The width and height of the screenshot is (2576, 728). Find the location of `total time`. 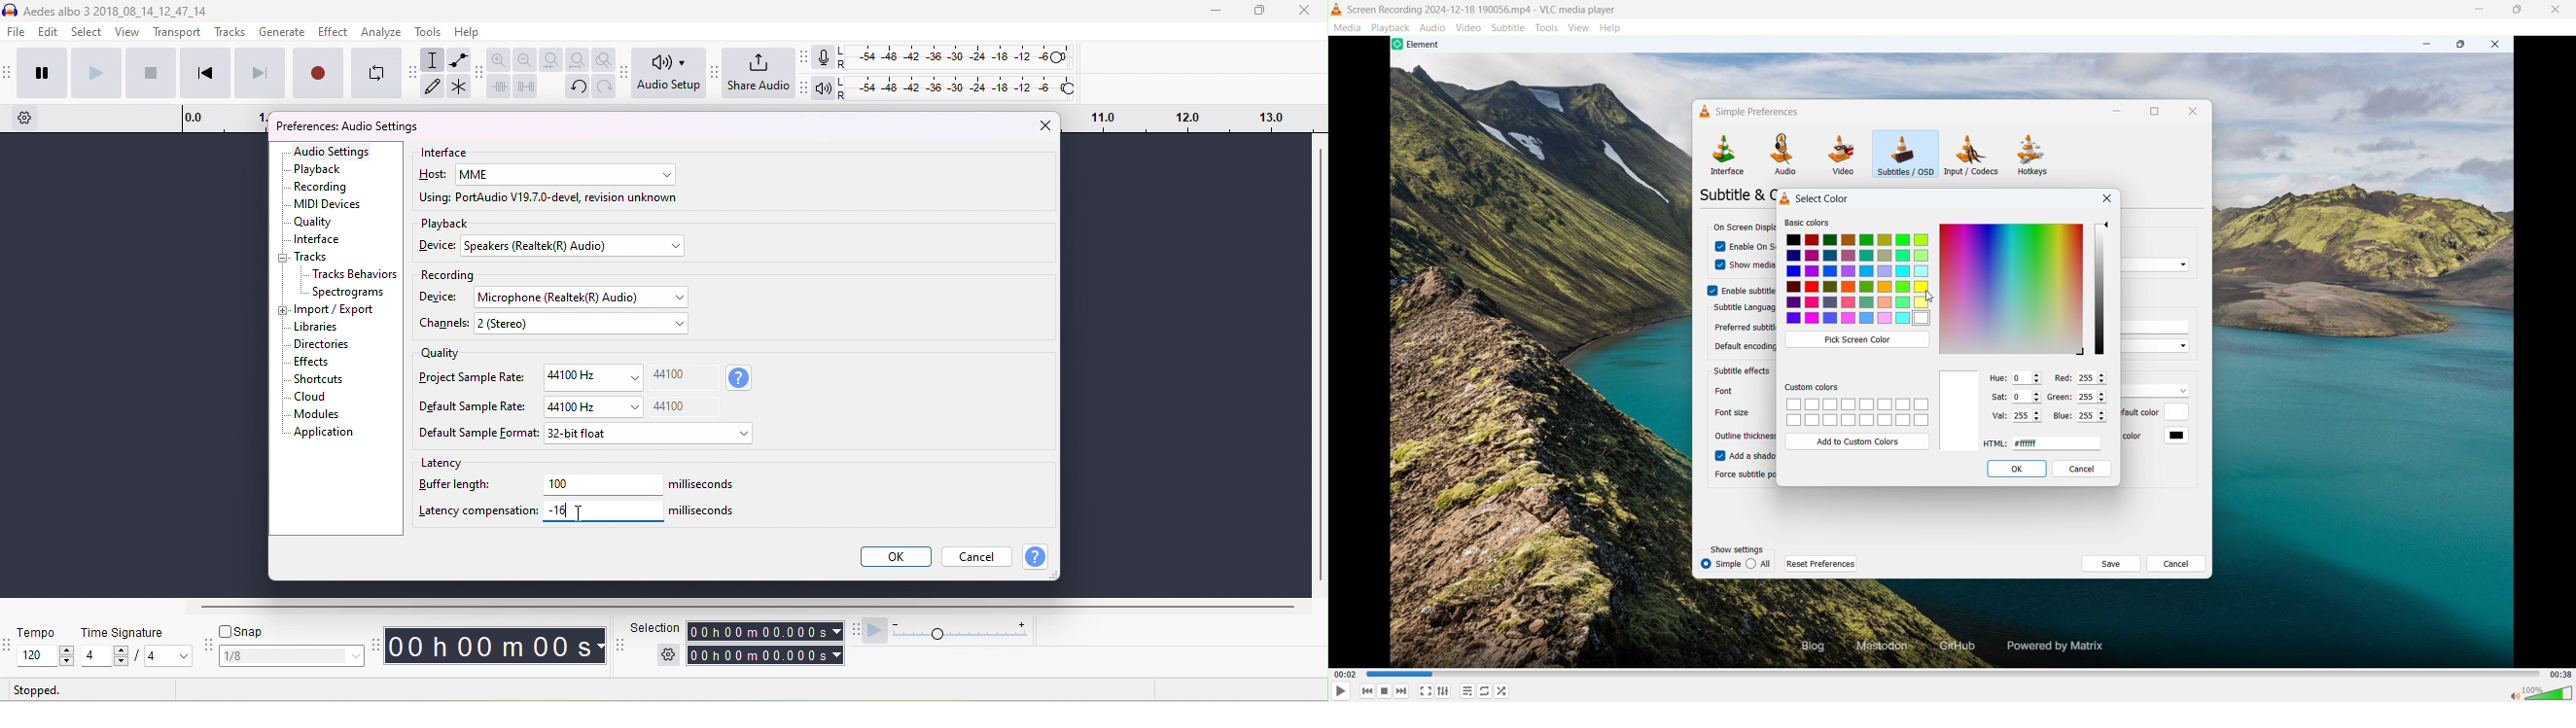

total time is located at coordinates (758, 655).